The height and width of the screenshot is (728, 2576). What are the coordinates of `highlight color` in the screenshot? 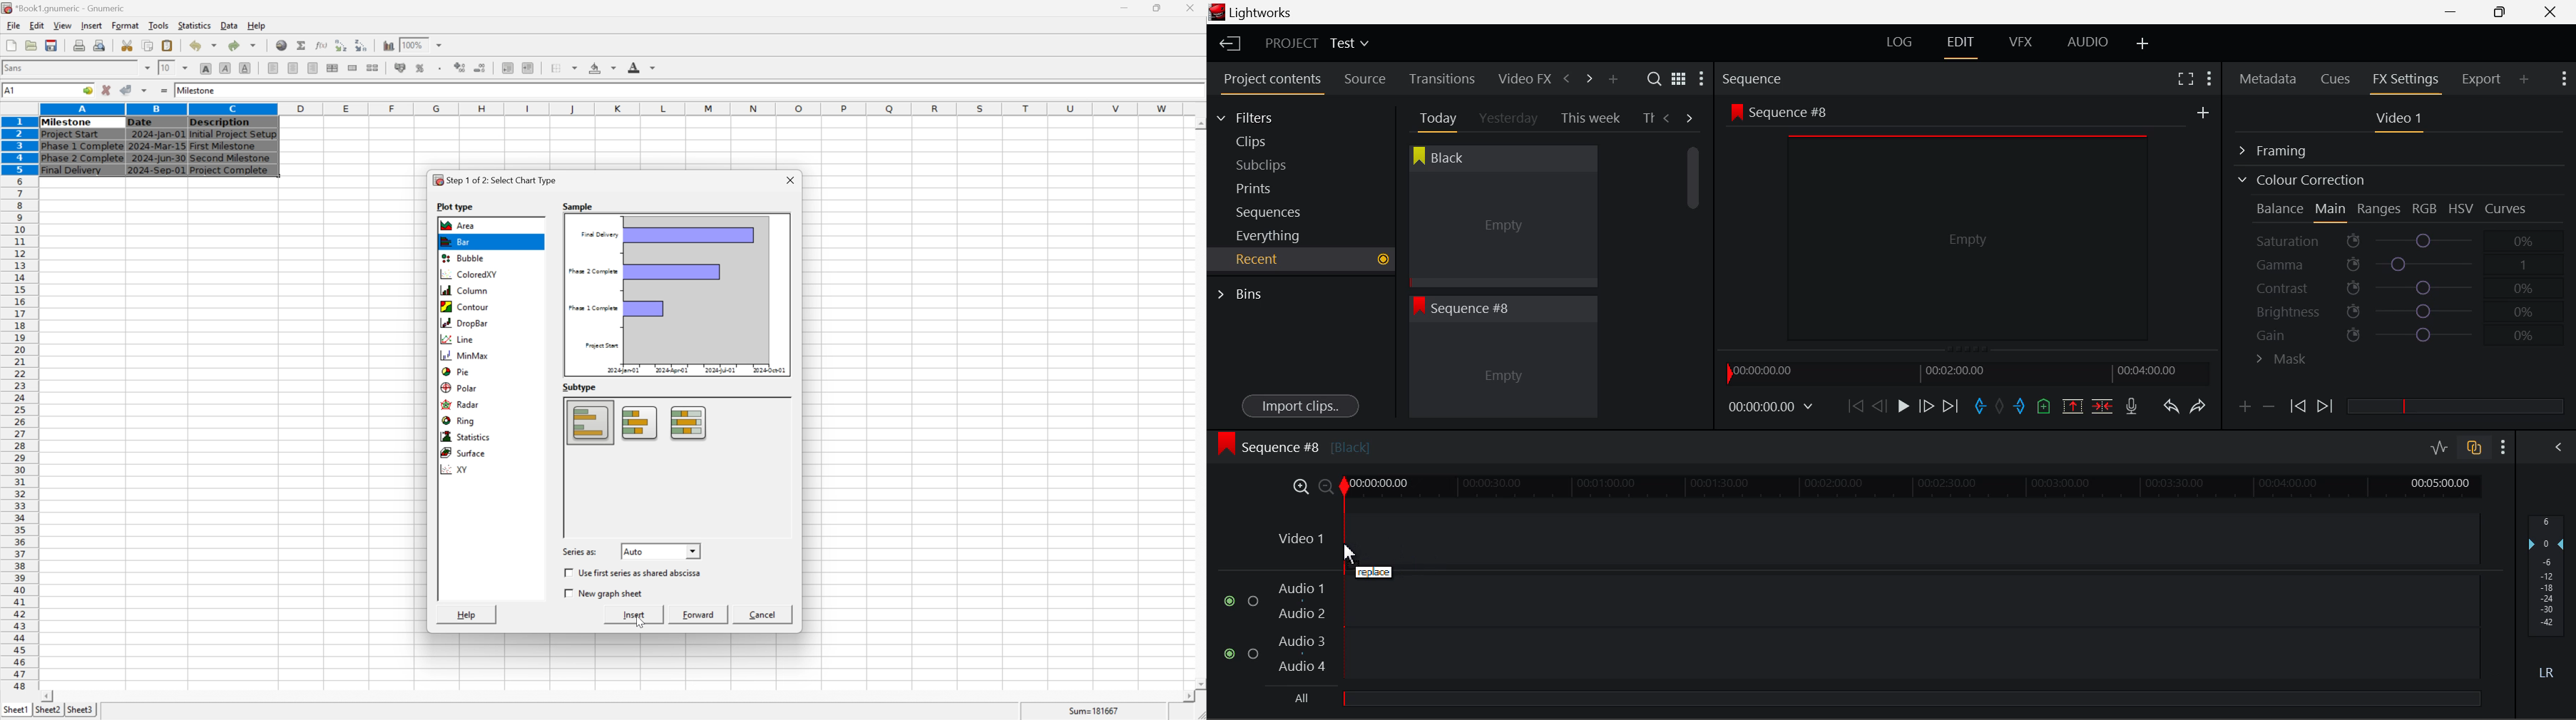 It's located at (601, 66).